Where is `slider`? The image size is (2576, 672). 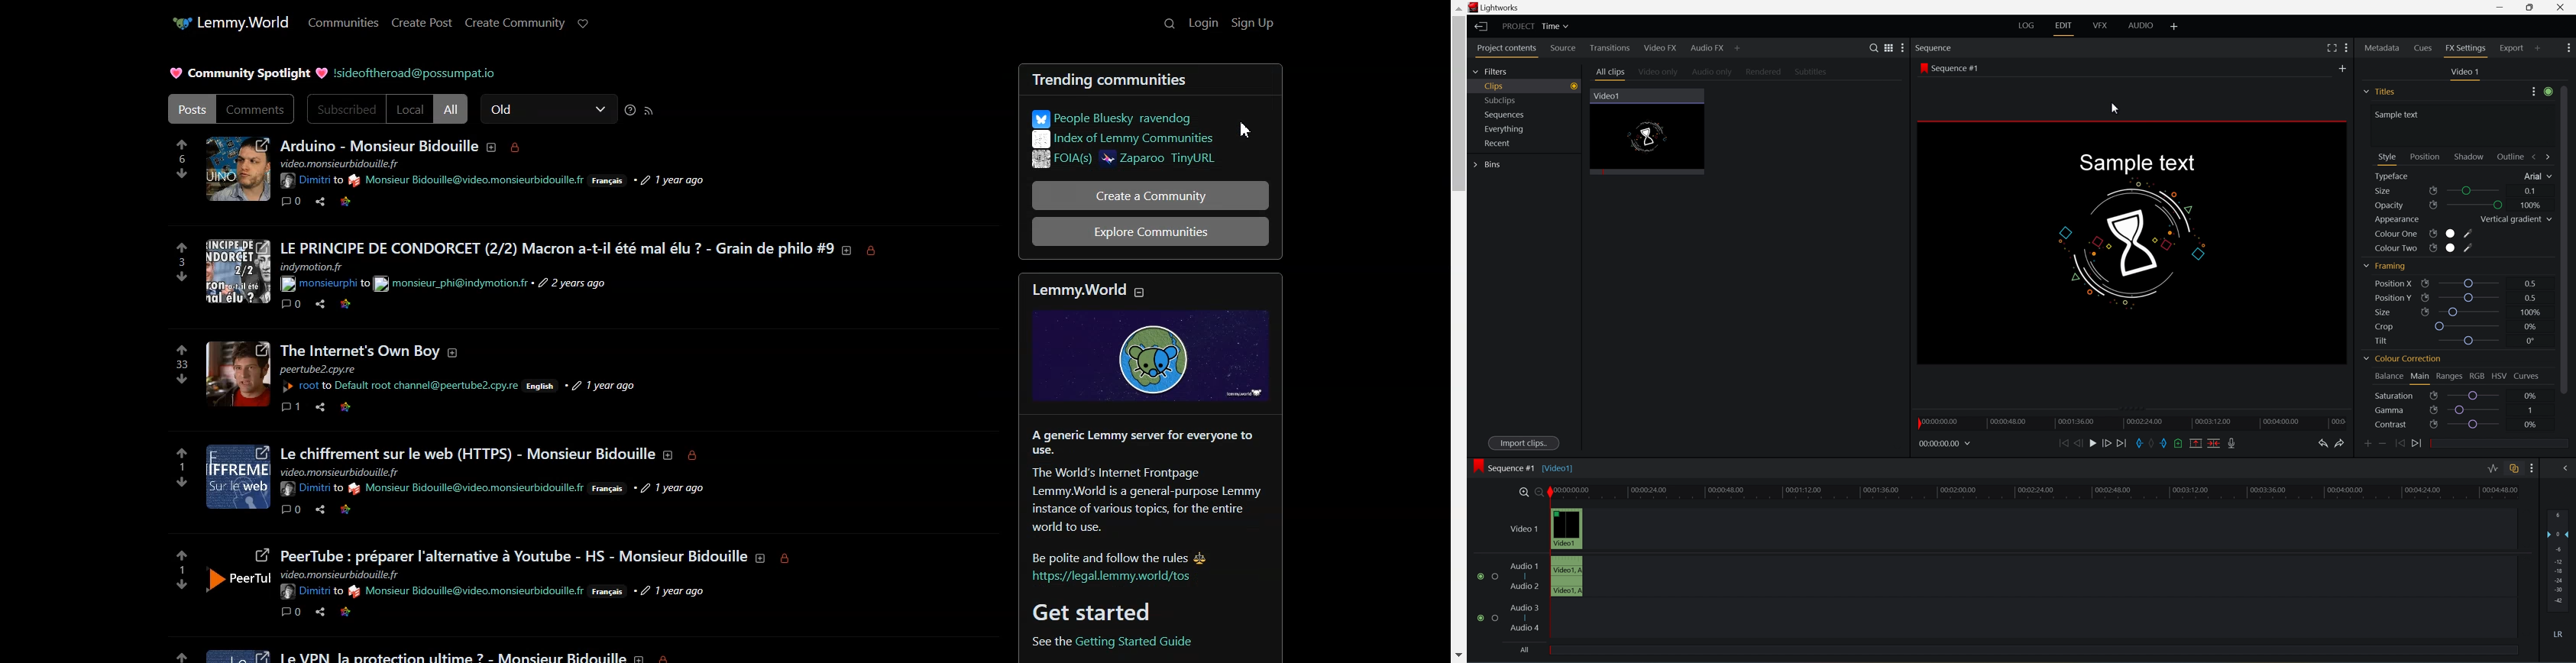
slider is located at coordinates (2470, 297).